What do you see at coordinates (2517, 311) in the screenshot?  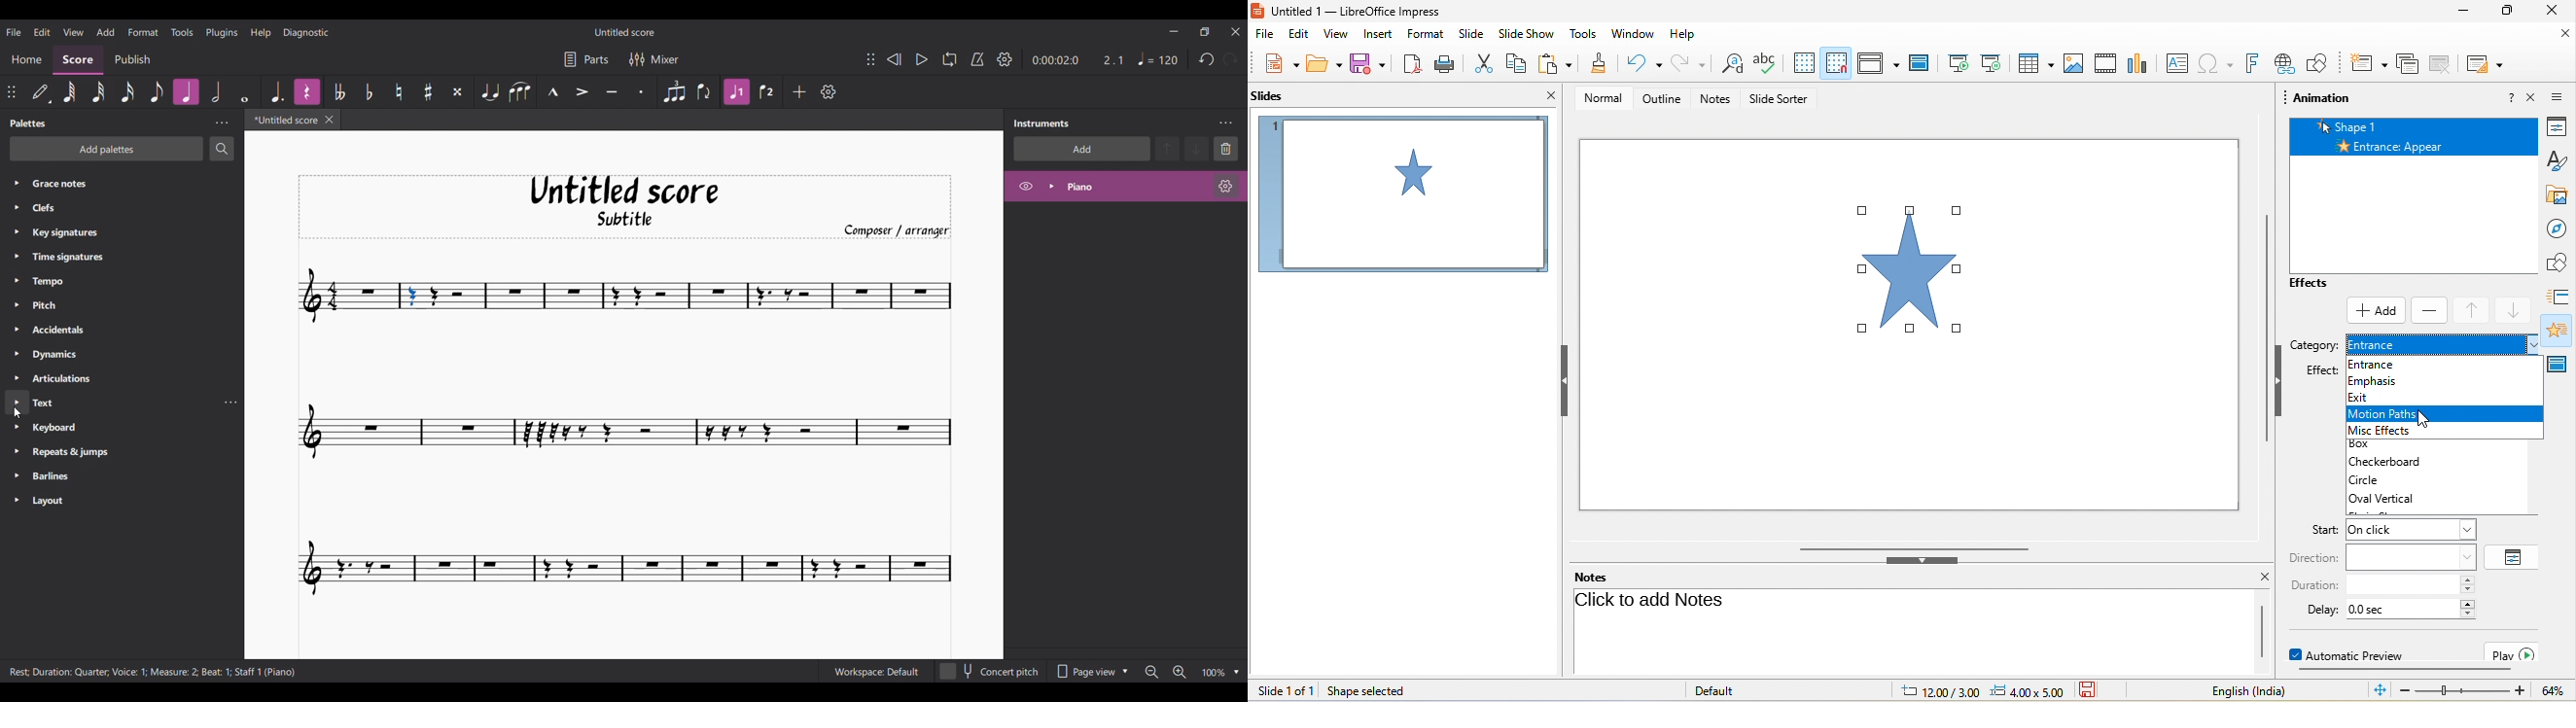 I see `move down` at bounding box center [2517, 311].